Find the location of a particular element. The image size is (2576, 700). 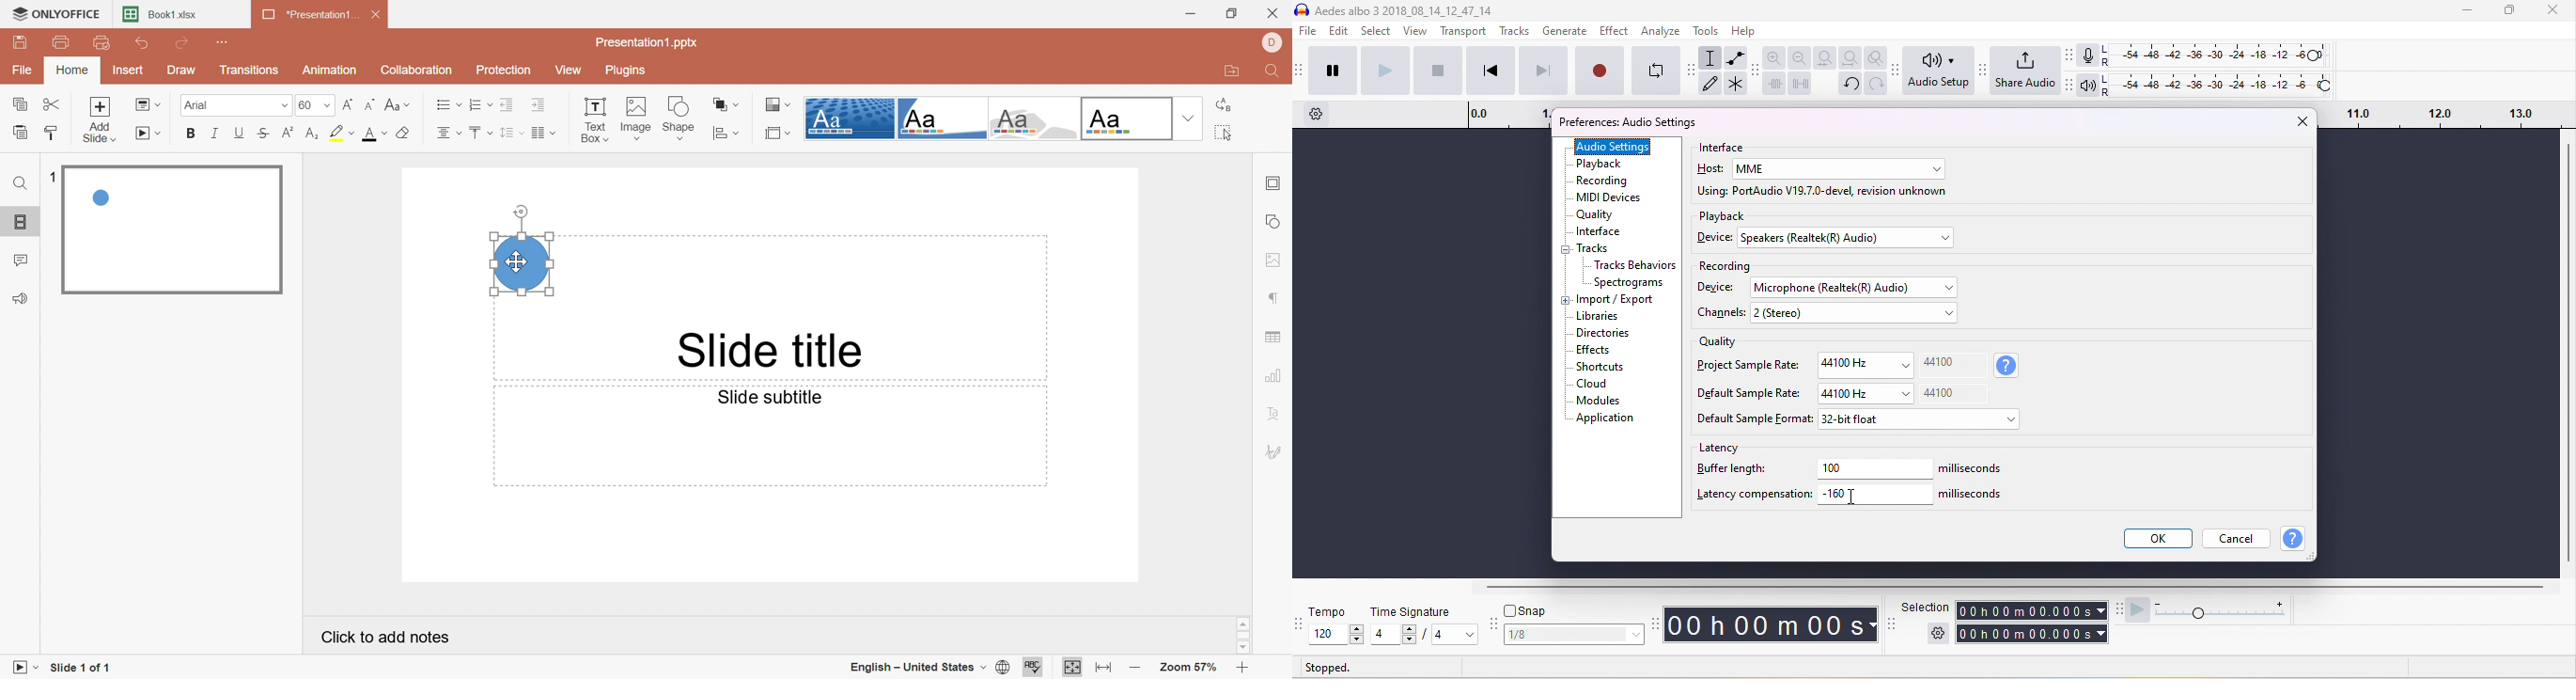

audacity play at speed toolbar is located at coordinates (2120, 609).